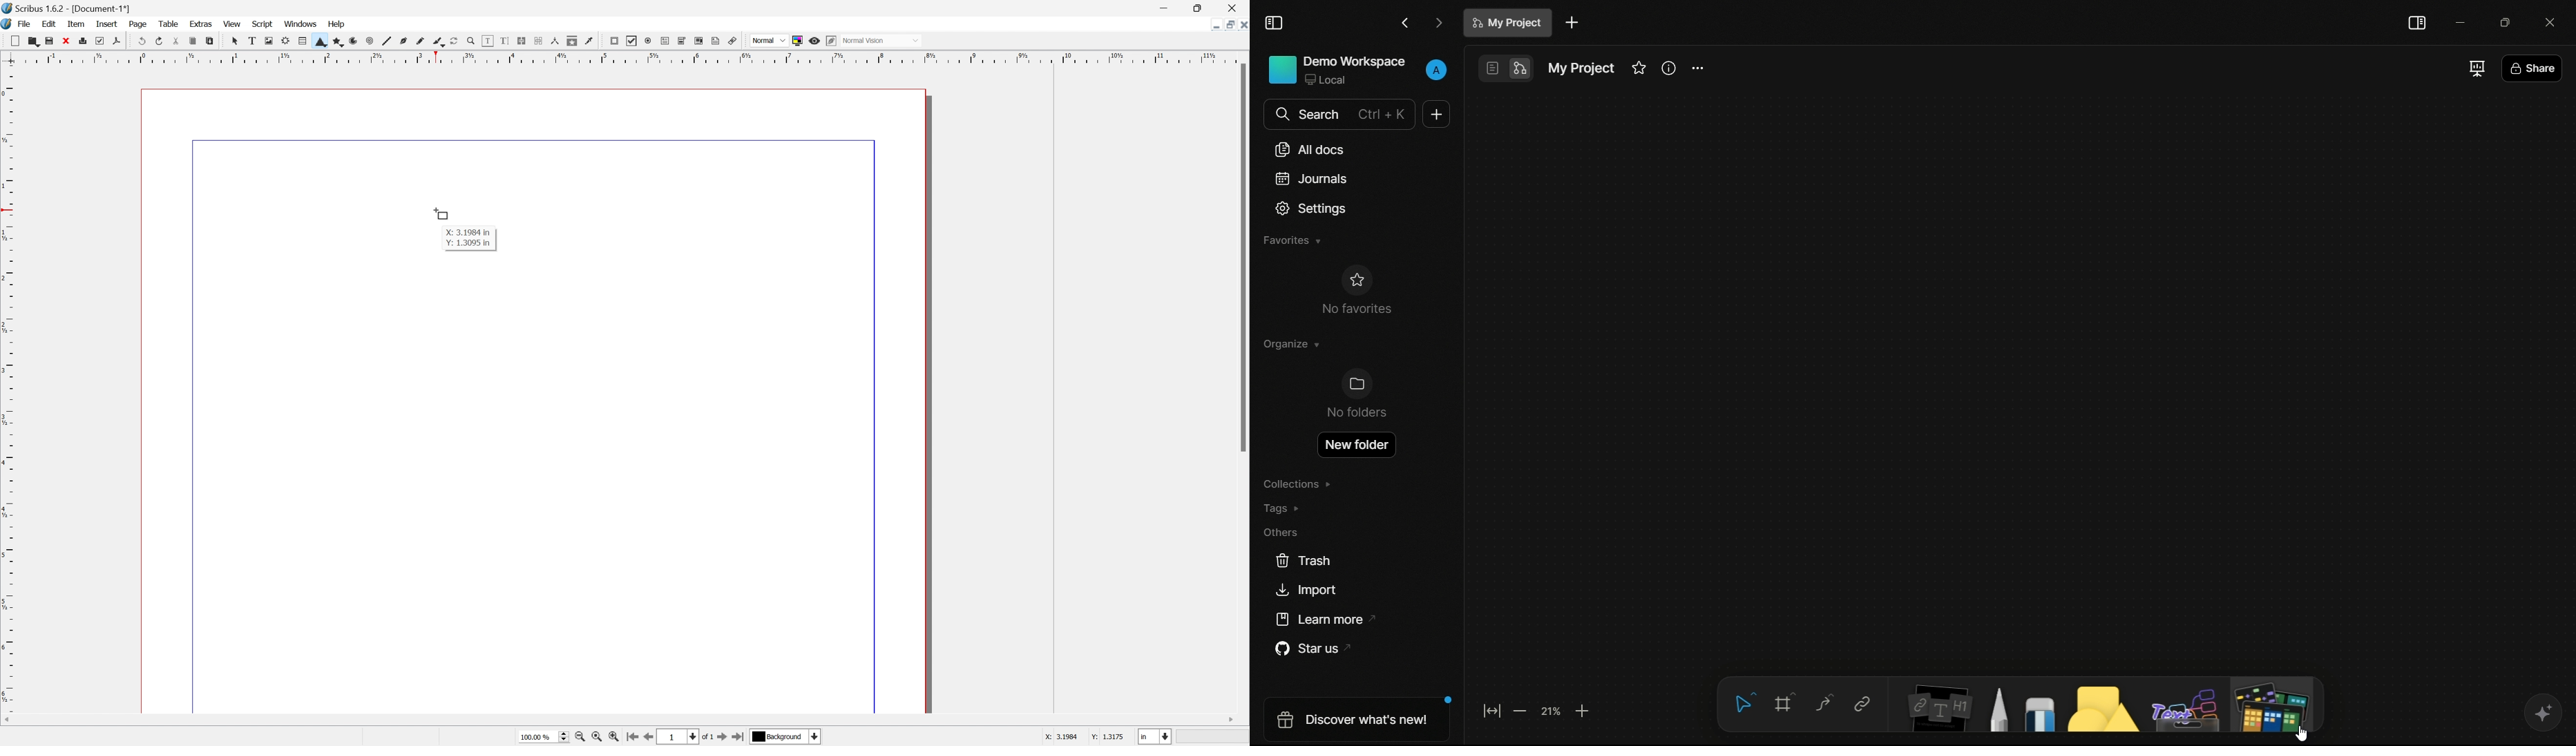  What do you see at coordinates (734, 40) in the screenshot?
I see `Link annotation` at bounding box center [734, 40].